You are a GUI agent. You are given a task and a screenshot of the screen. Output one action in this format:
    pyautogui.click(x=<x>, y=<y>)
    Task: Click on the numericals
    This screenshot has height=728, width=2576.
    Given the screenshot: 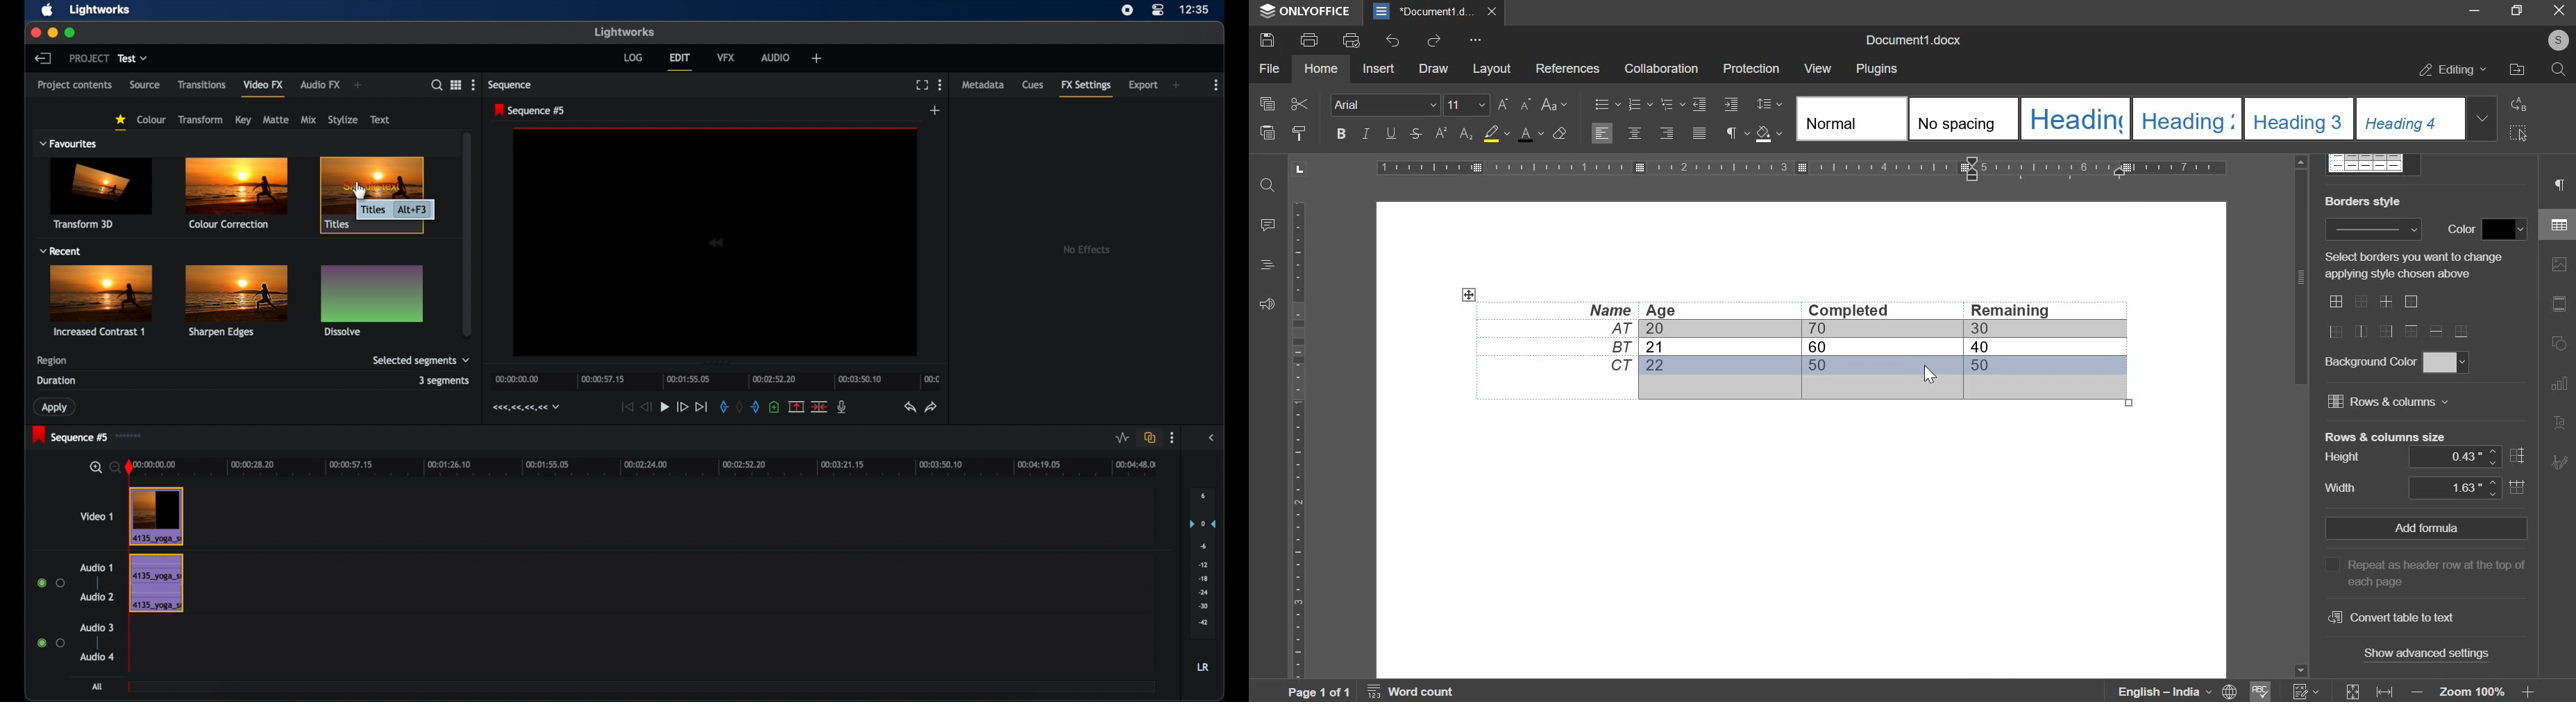 What is the action you would take?
    pyautogui.click(x=2307, y=690)
    